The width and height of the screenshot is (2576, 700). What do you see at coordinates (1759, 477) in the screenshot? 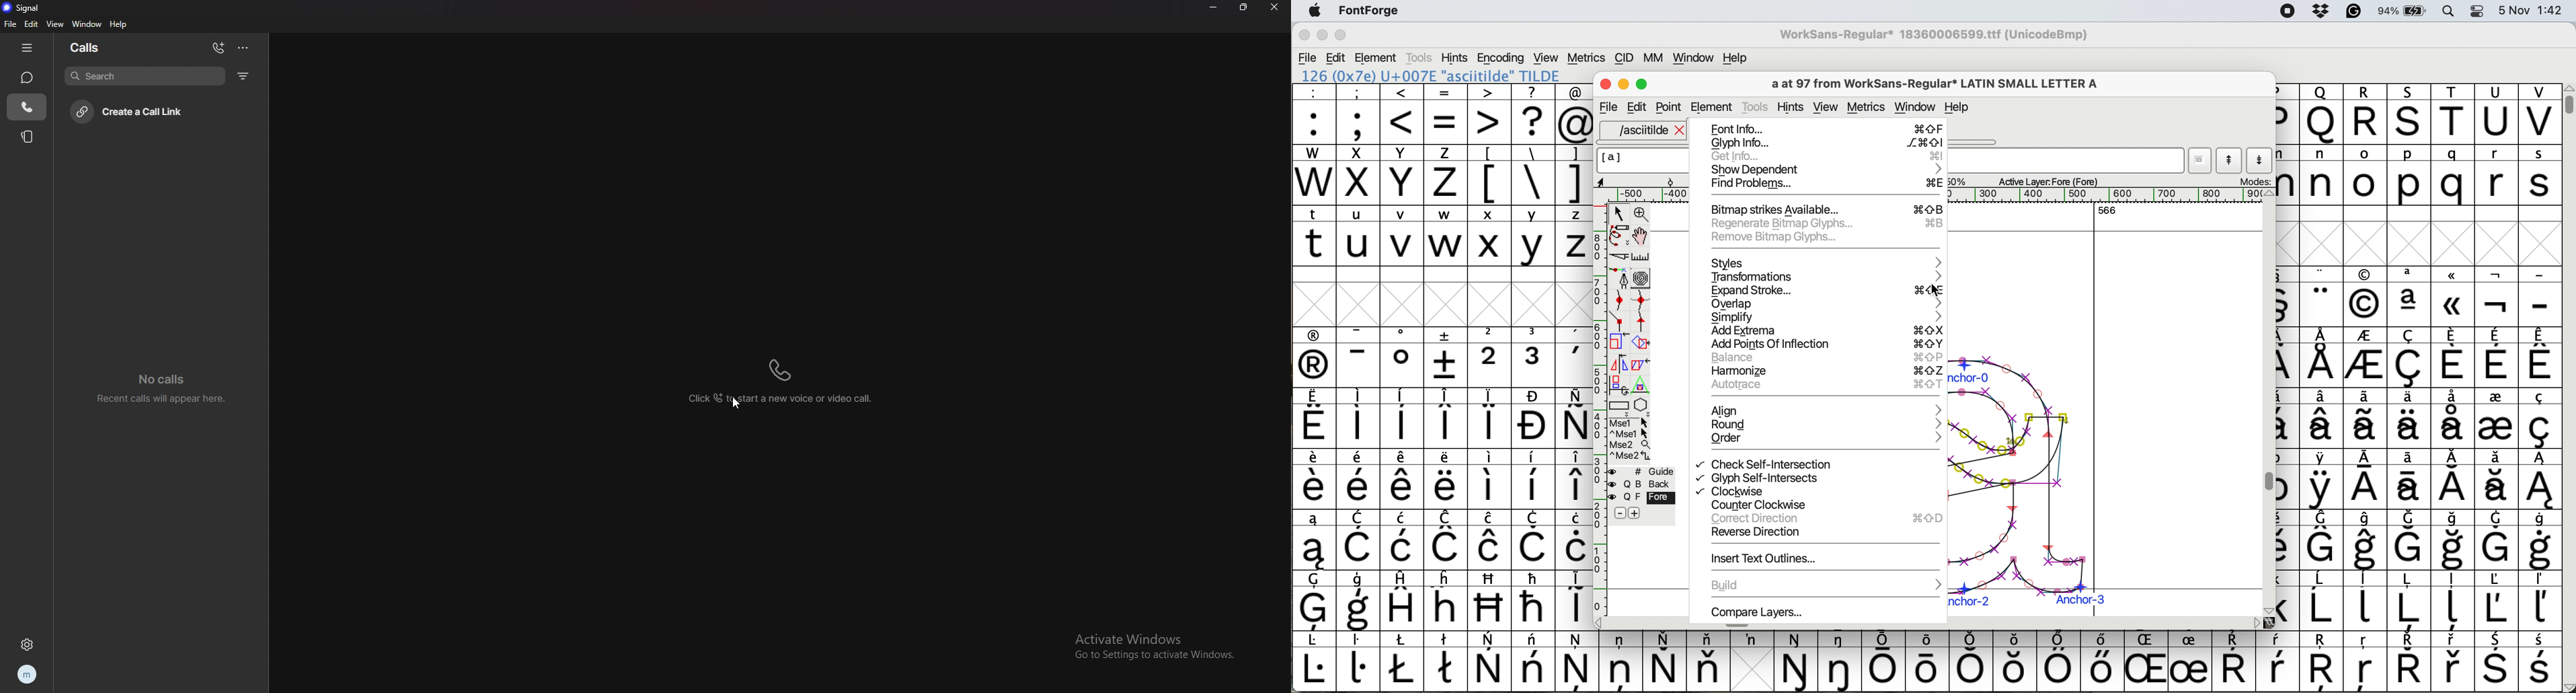
I see `glyph self intersects` at bounding box center [1759, 477].